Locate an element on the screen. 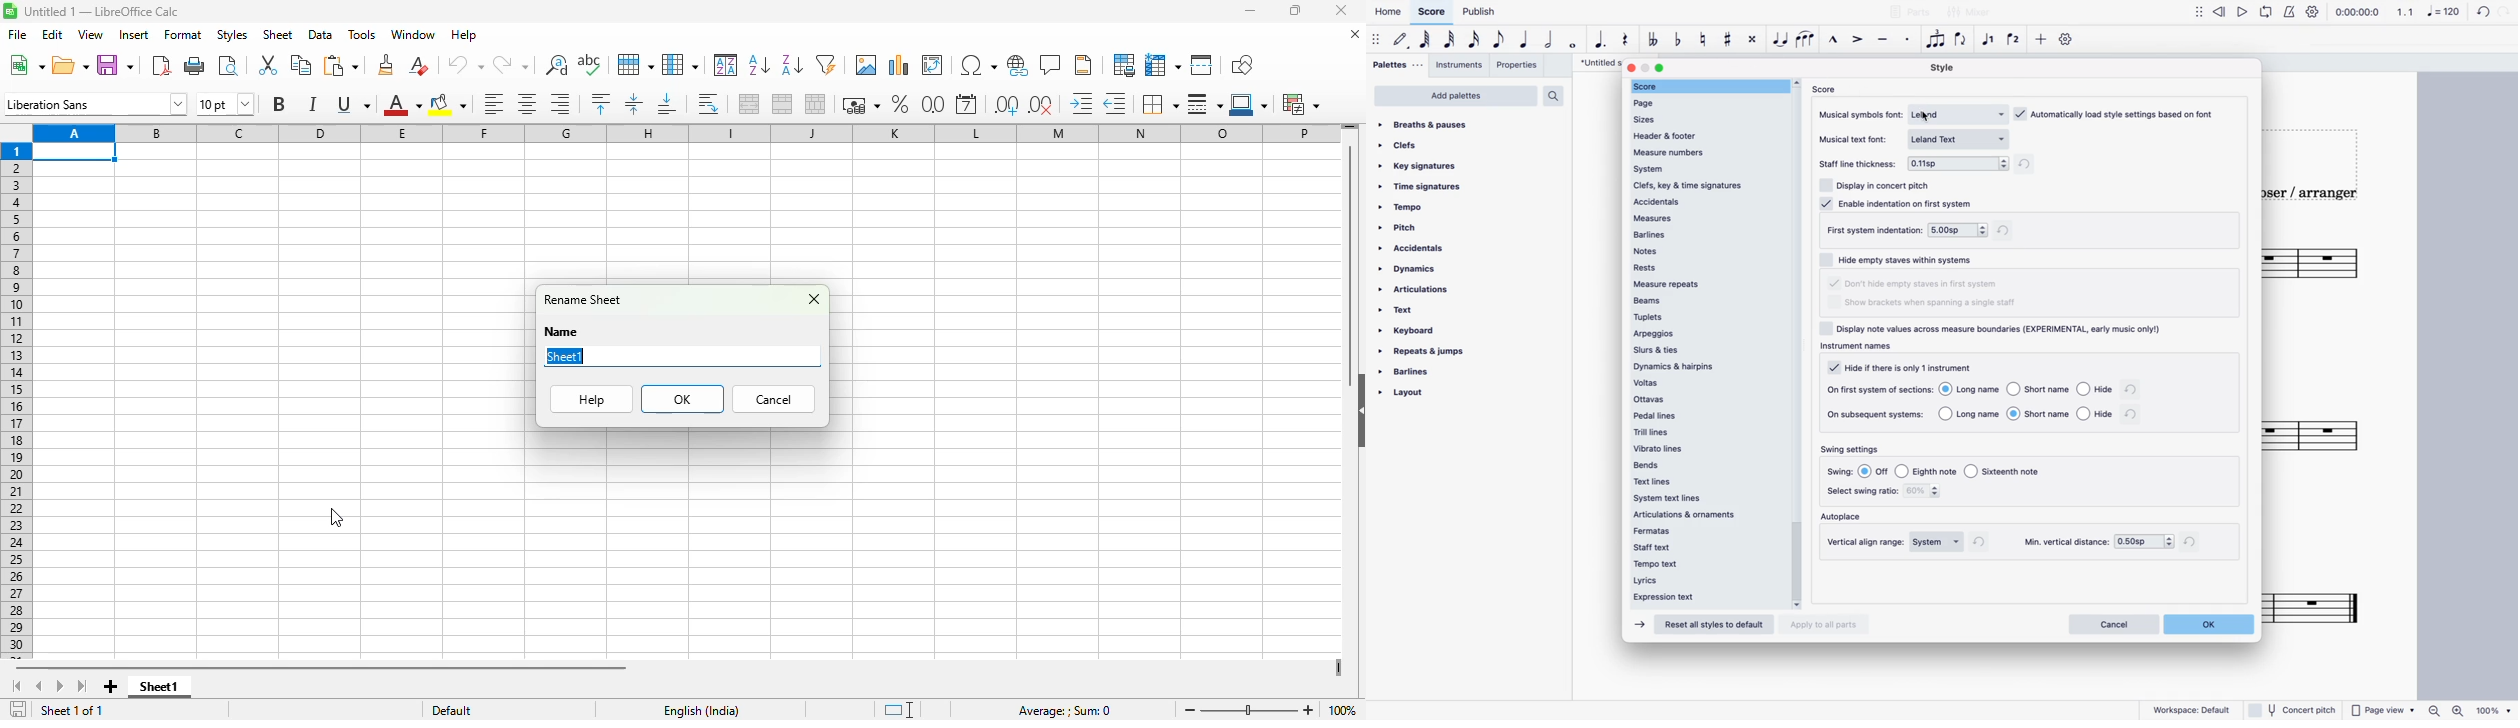 This screenshot has height=728, width=2520. undo is located at coordinates (463, 65).